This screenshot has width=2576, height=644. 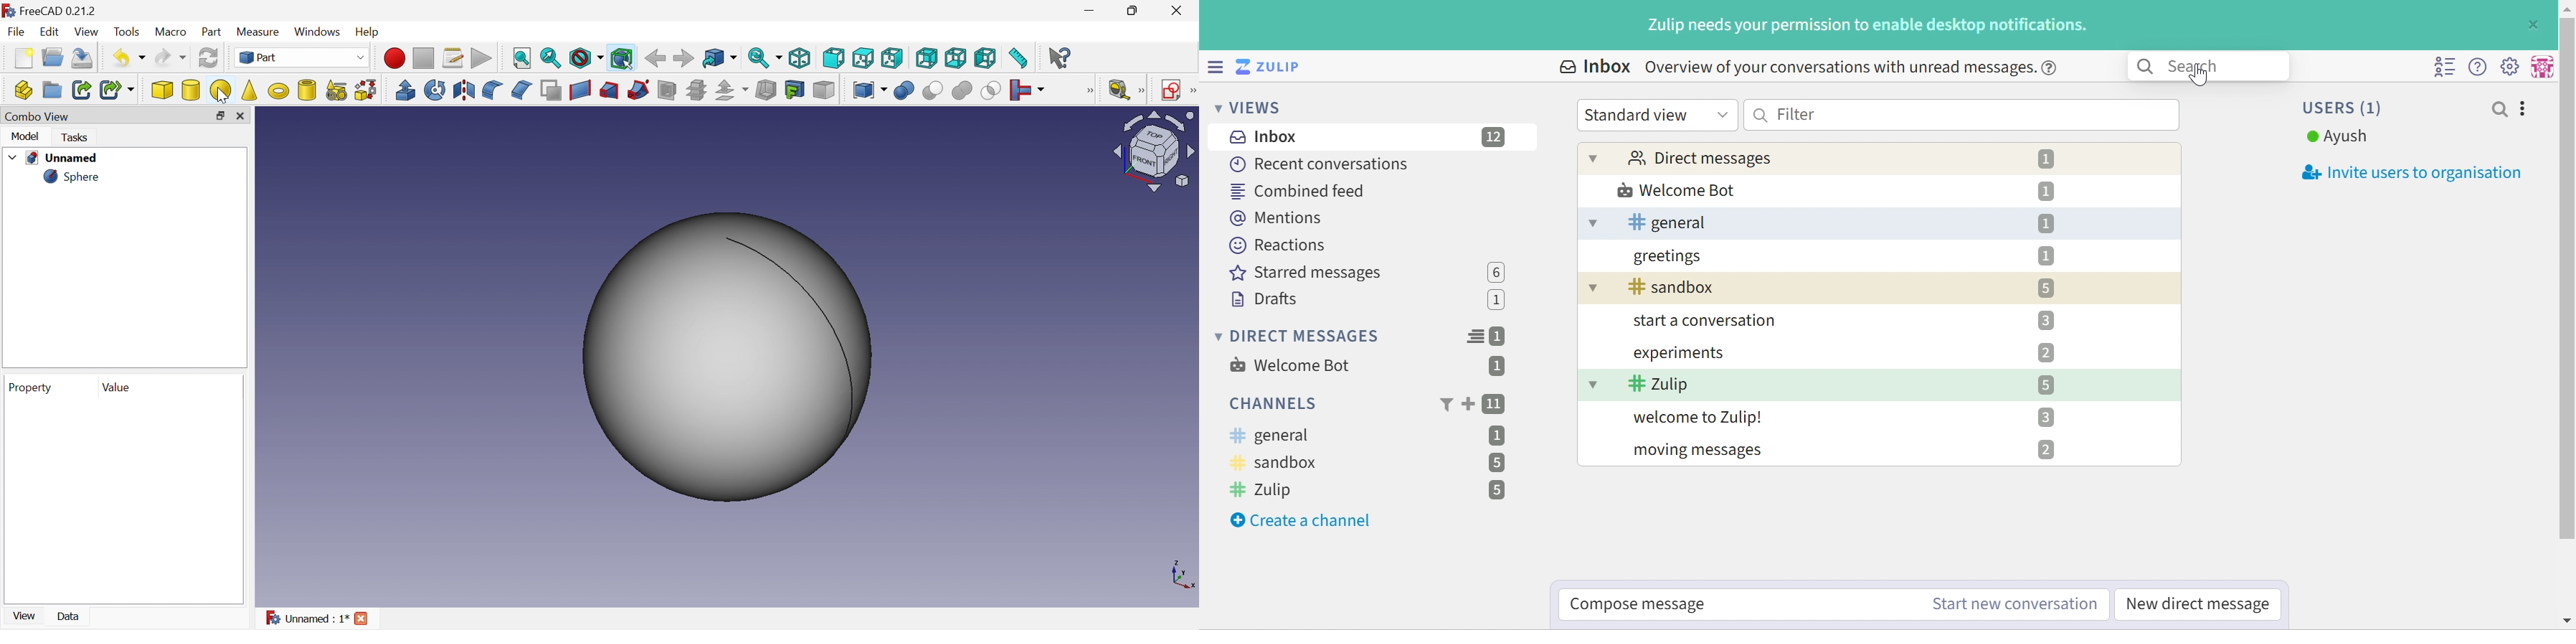 What do you see at coordinates (2445, 67) in the screenshot?
I see `Hide user list` at bounding box center [2445, 67].